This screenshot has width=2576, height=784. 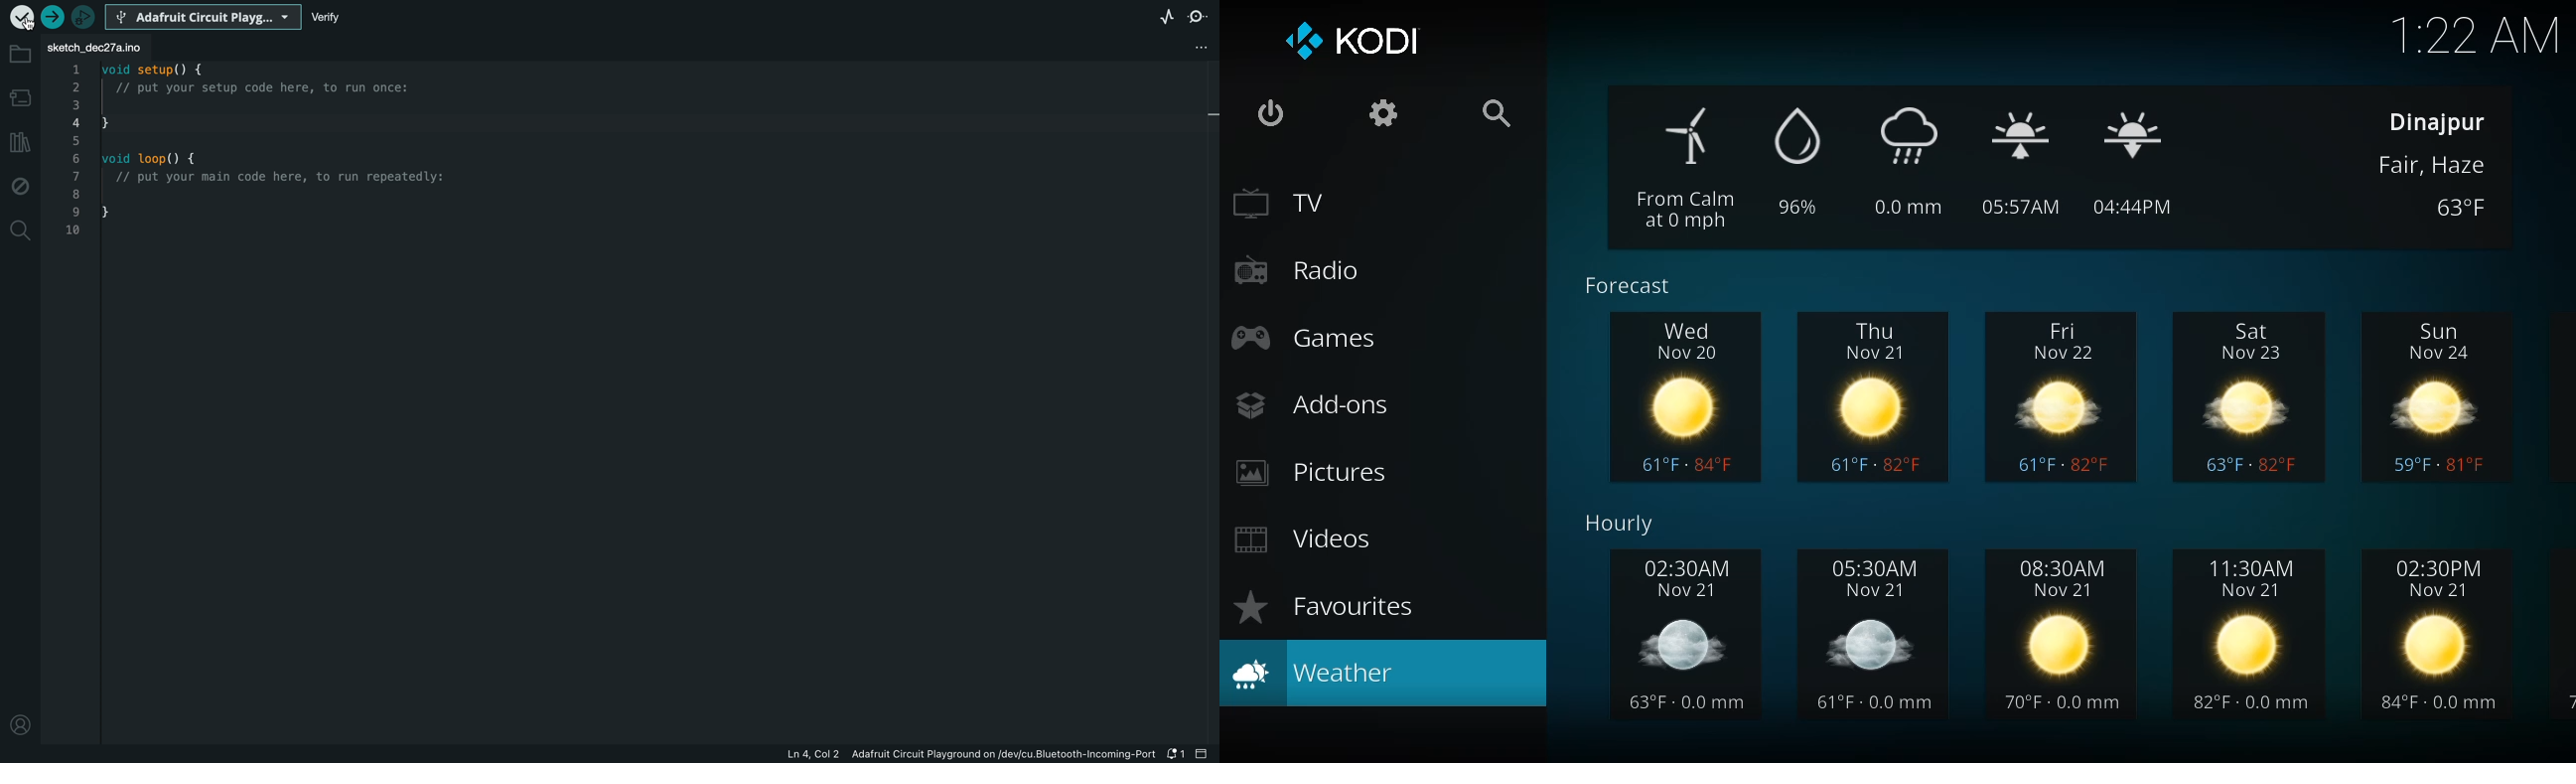 What do you see at coordinates (1305, 337) in the screenshot?
I see `games` at bounding box center [1305, 337].